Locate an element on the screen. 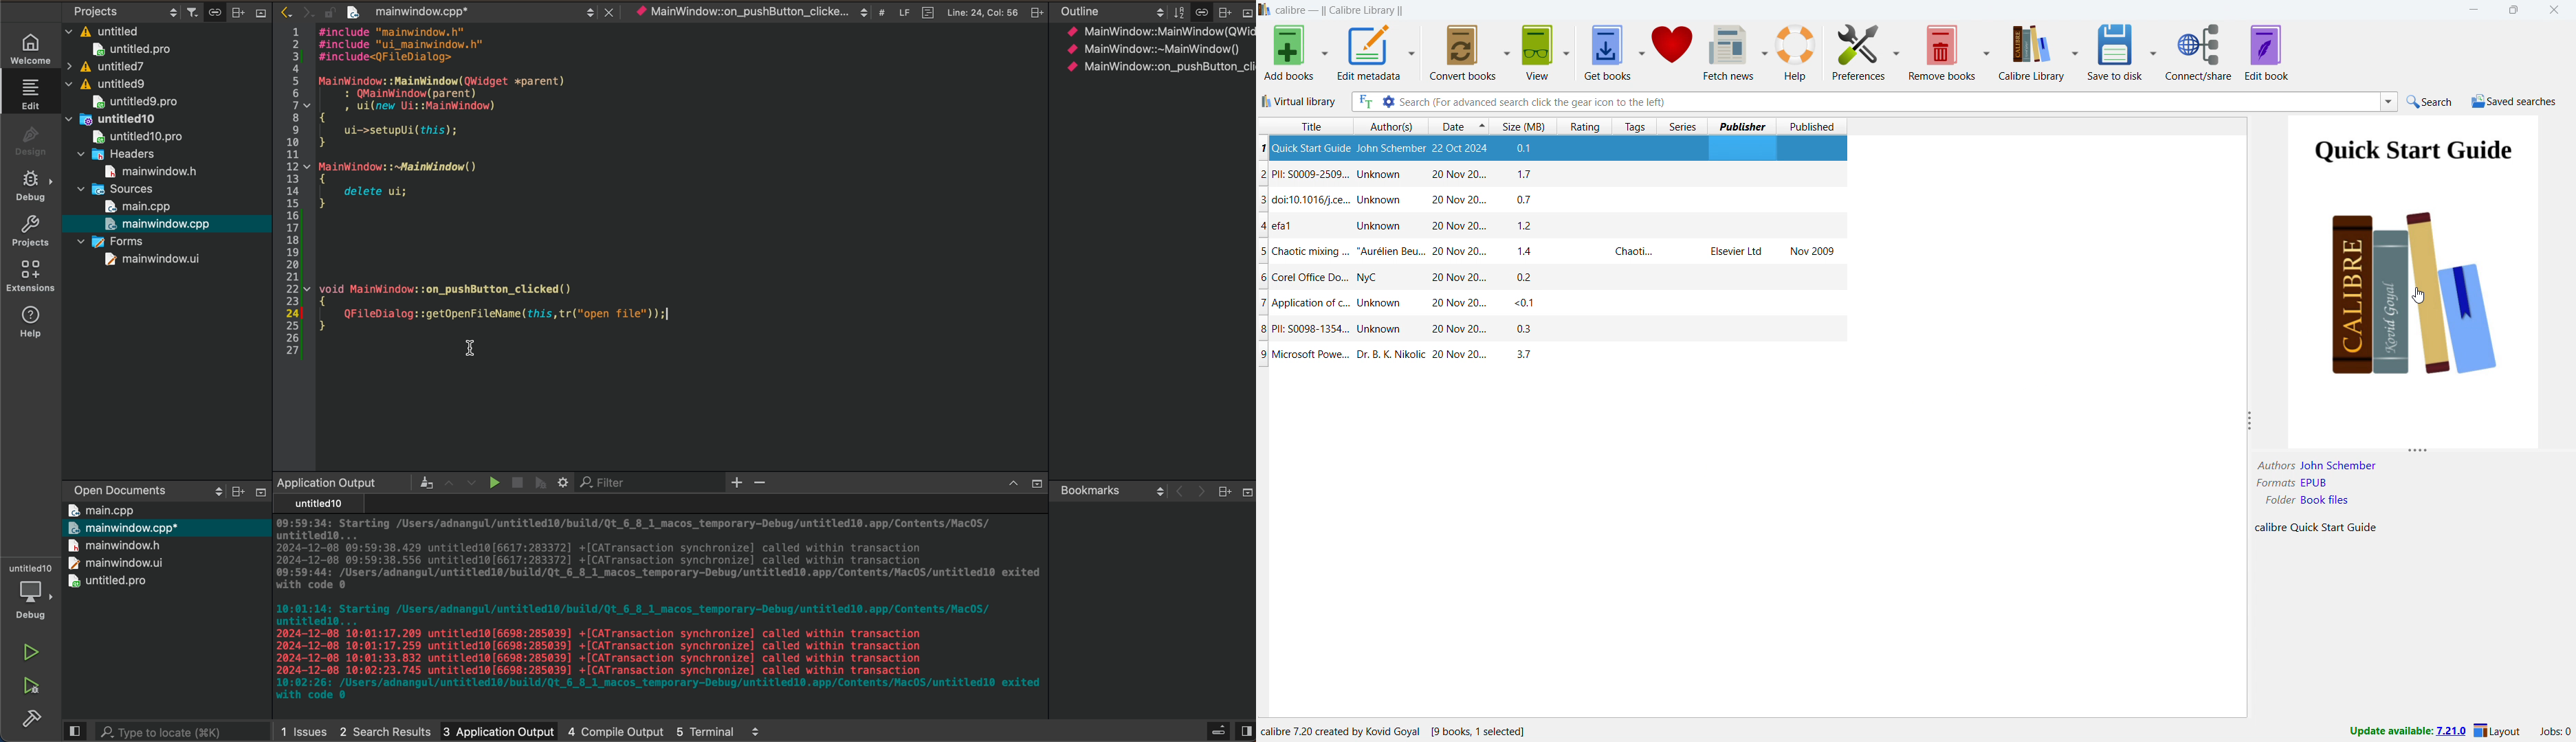 This screenshot has height=756, width=2576. copy is located at coordinates (212, 12).